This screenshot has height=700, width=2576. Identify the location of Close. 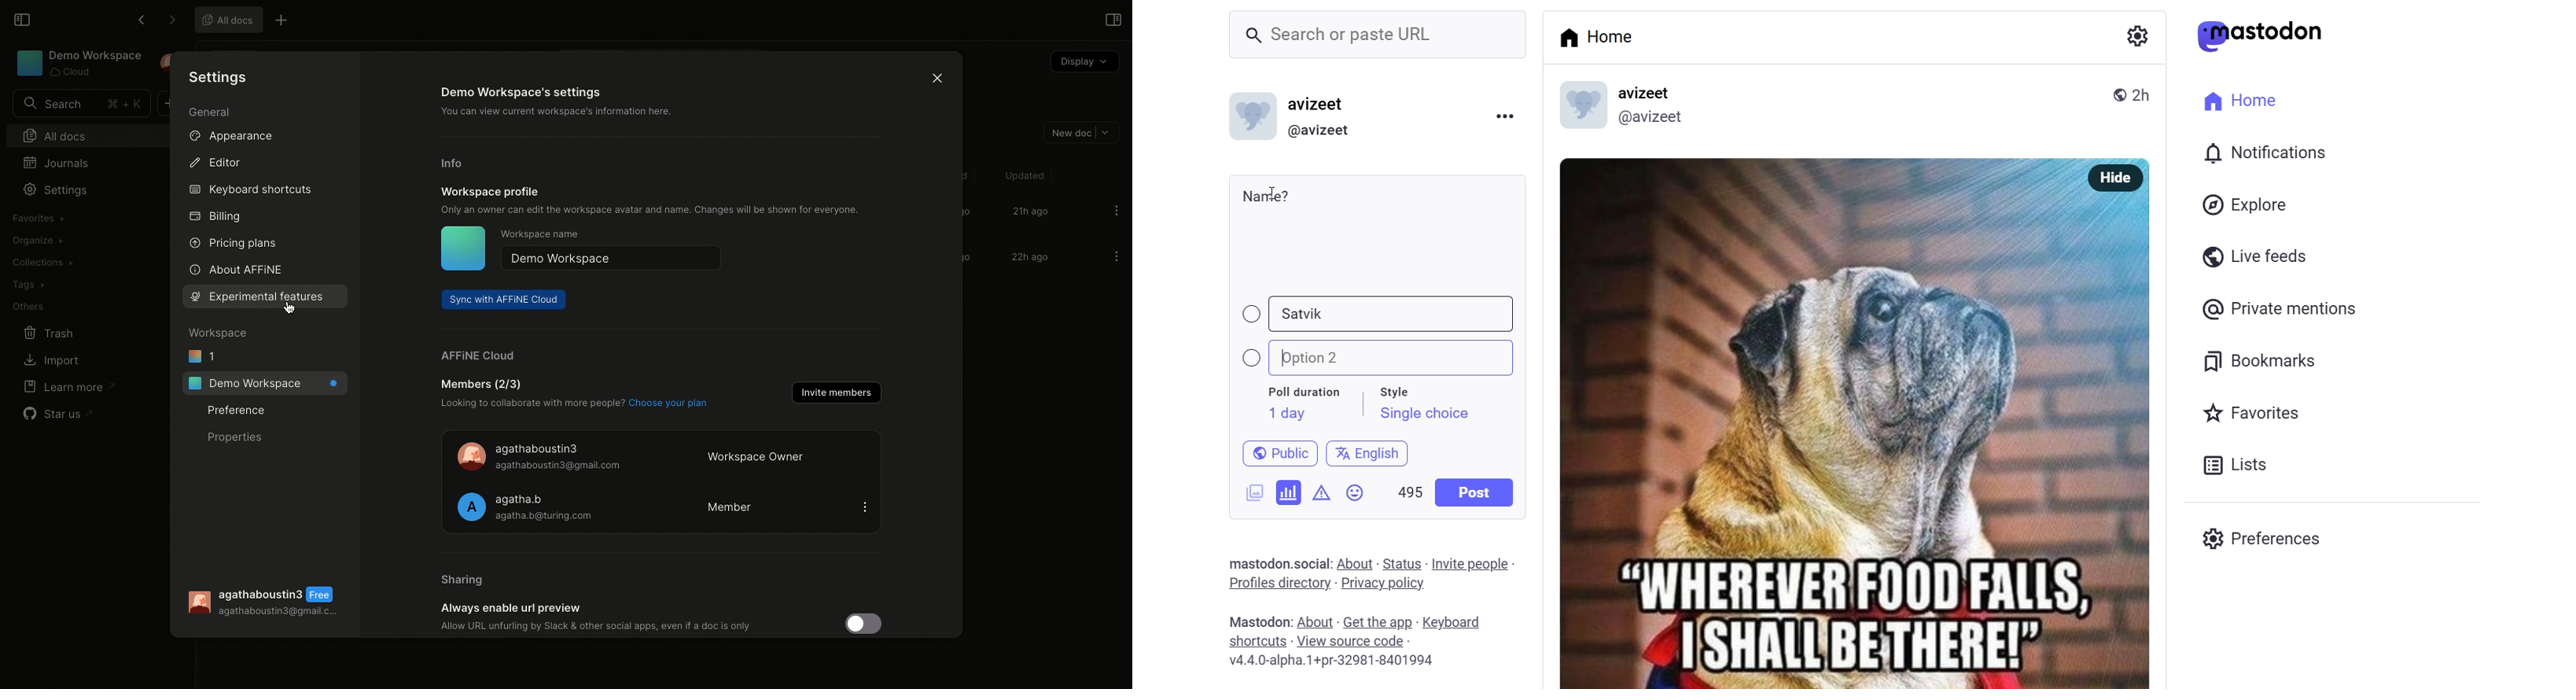
(933, 76).